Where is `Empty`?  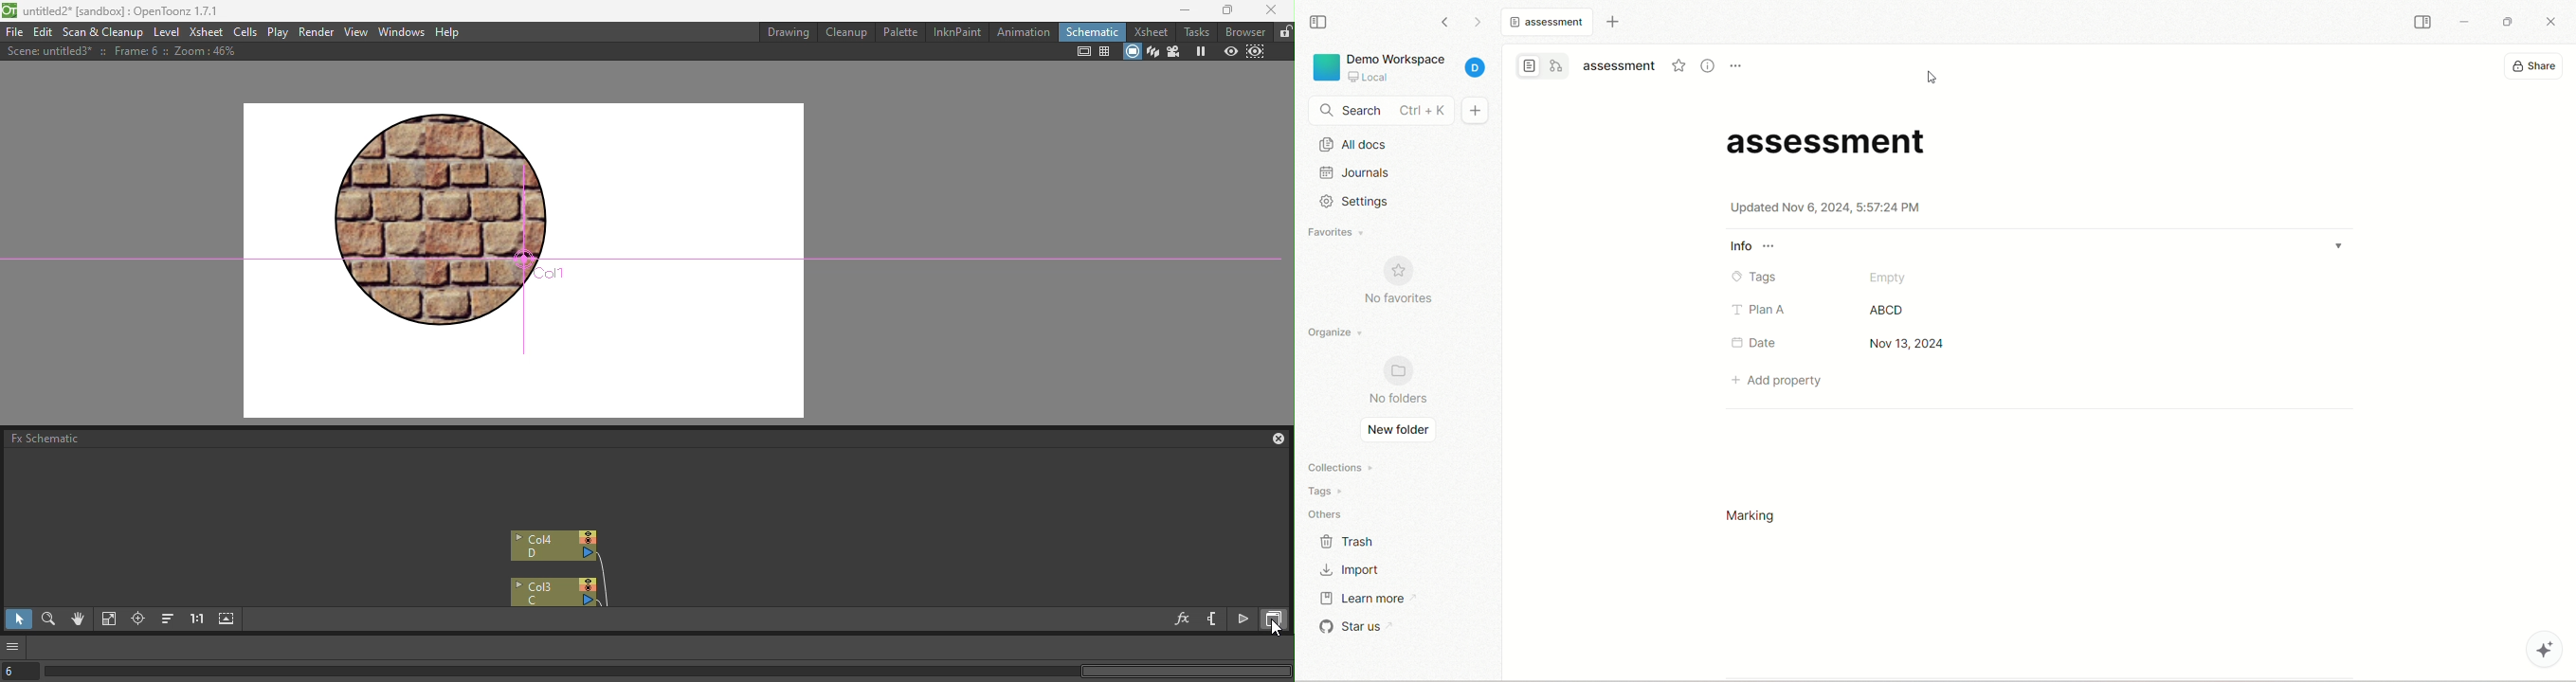 Empty is located at coordinates (1890, 279).